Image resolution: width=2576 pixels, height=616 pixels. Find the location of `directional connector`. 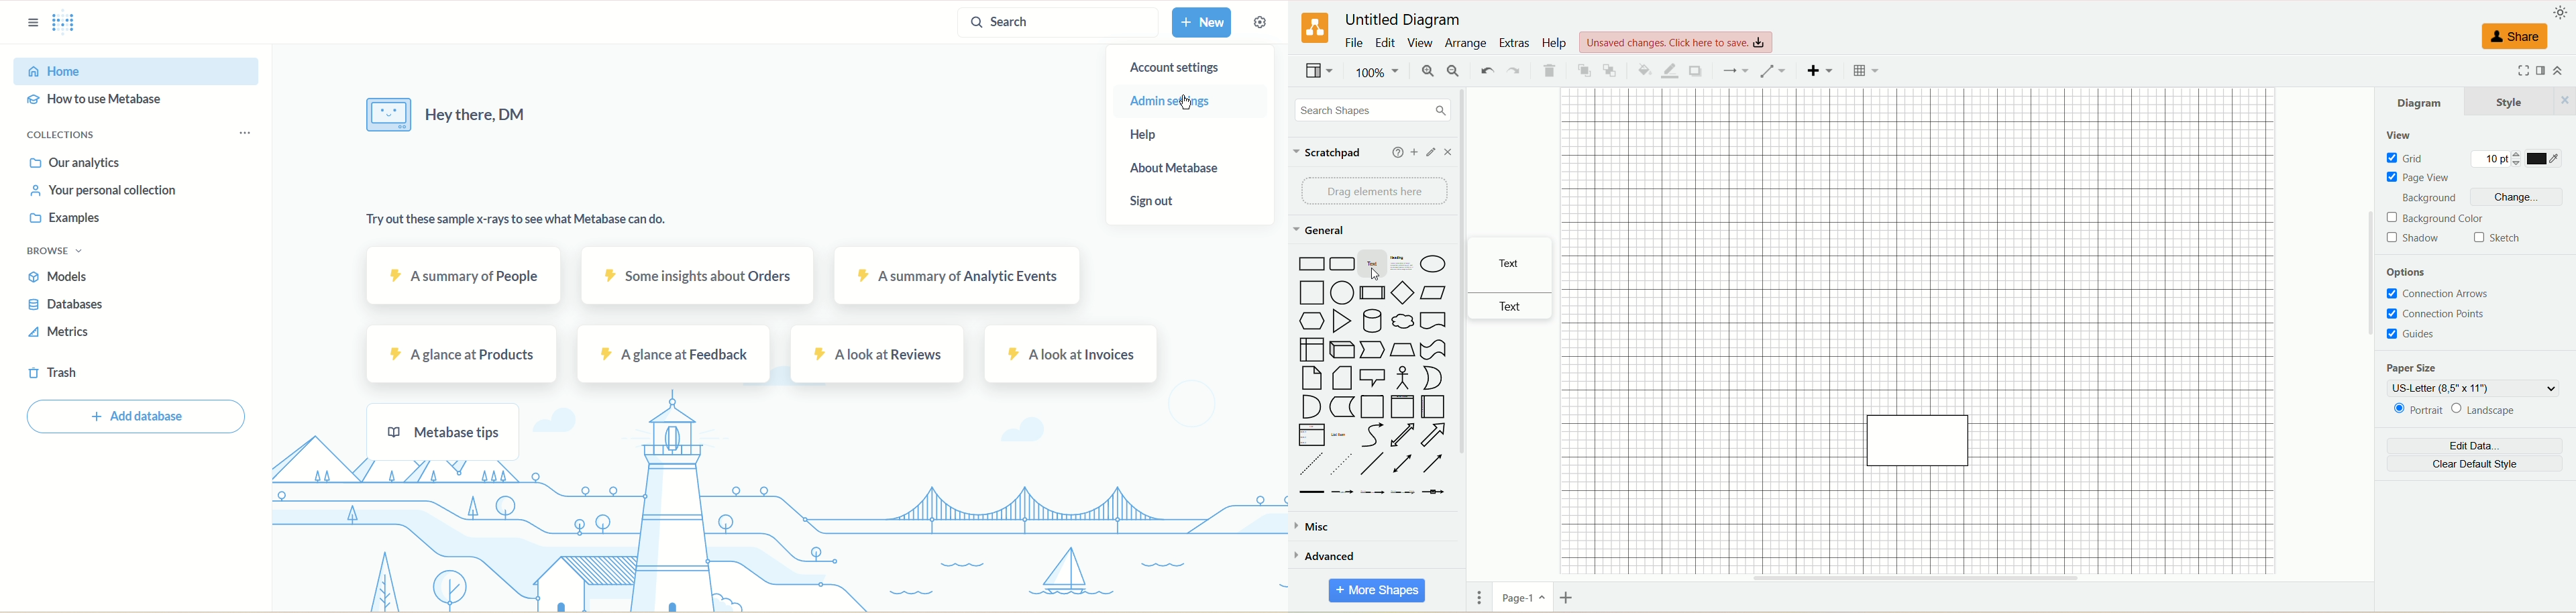

directional connector is located at coordinates (1434, 465).